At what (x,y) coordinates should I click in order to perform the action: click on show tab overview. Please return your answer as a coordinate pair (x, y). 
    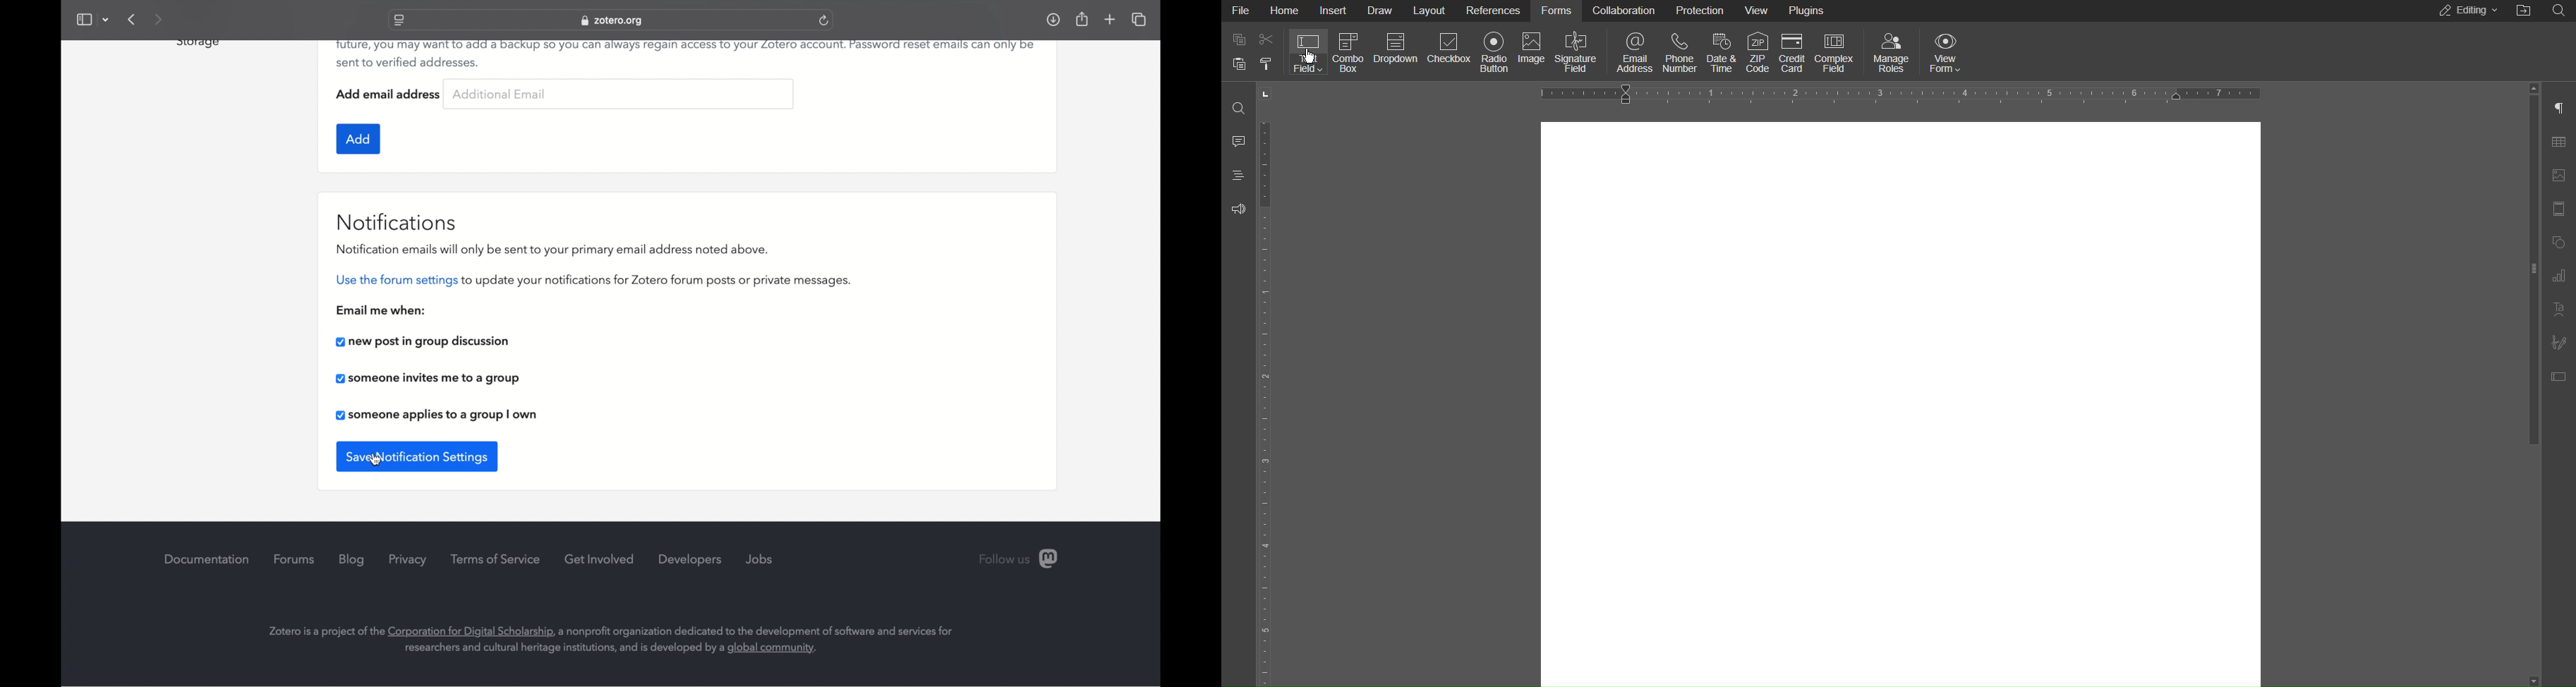
    Looking at the image, I should click on (1140, 20).